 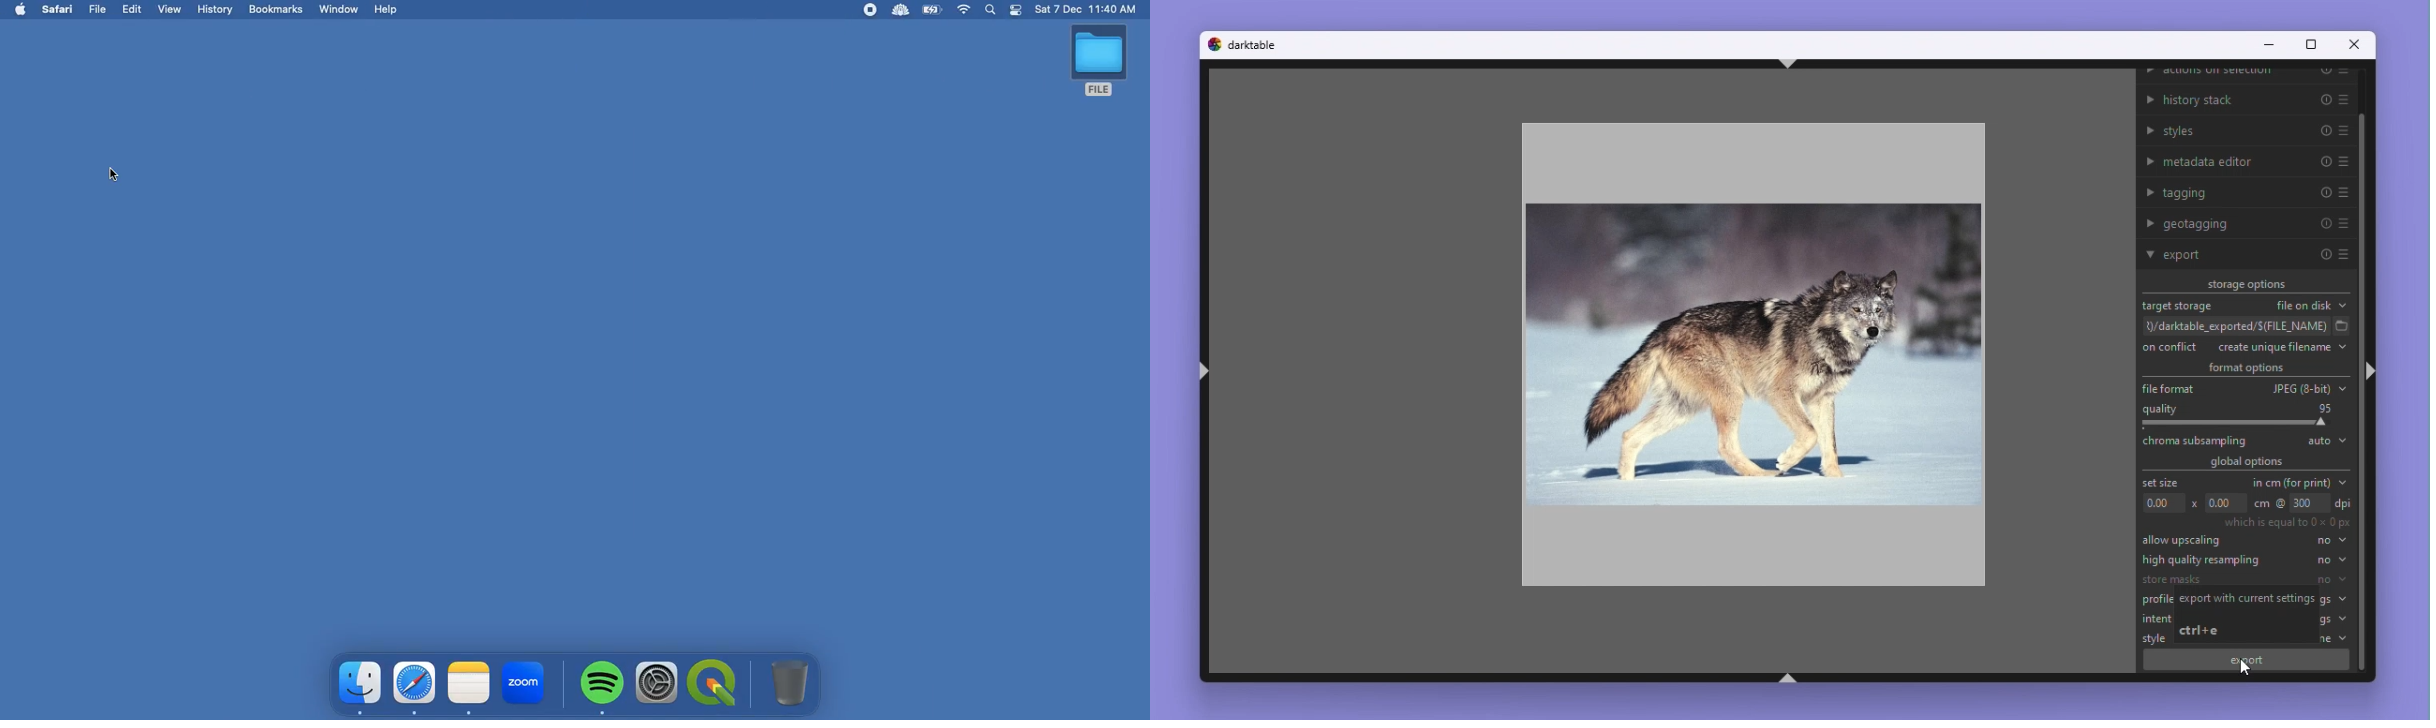 What do you see at coordinates (2248, 368) in the screenshot?
I see `Format options` at bounding box center [2248, 368].